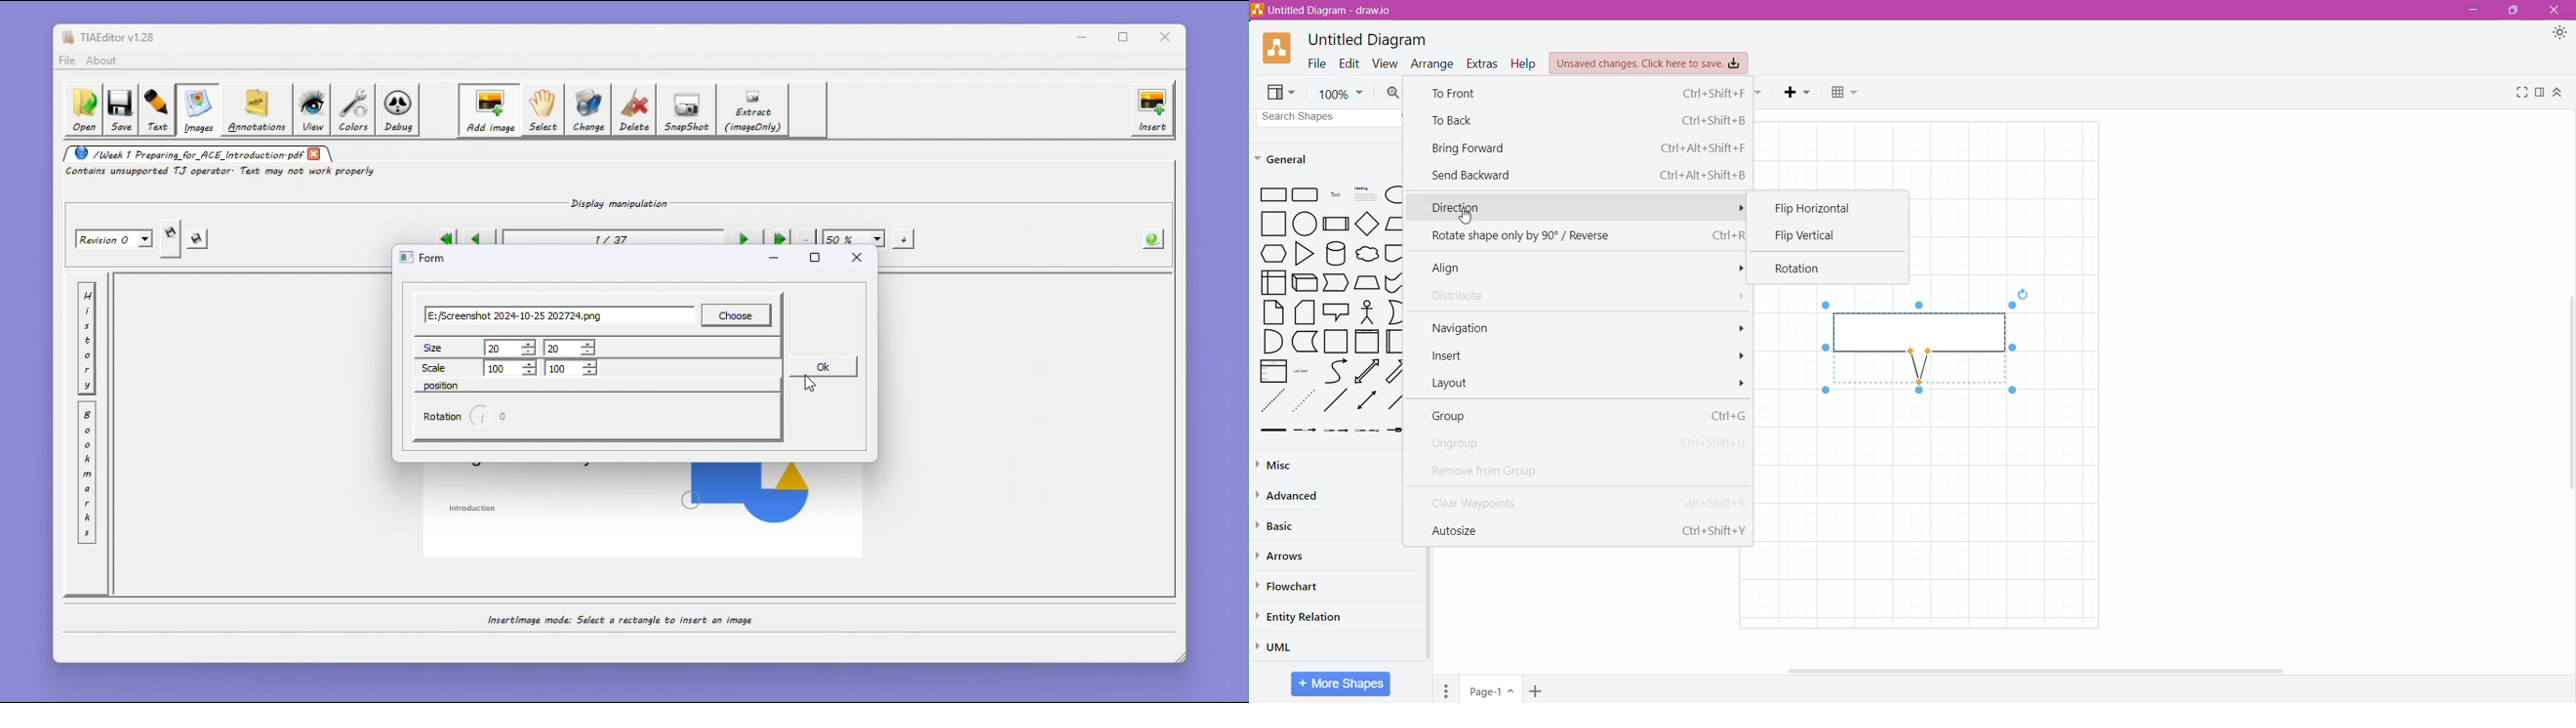 The image size is (2576, 728). Describe the element at coordinates (1367, 371) in the screenshot. I see `Upward Arrow` at that location.